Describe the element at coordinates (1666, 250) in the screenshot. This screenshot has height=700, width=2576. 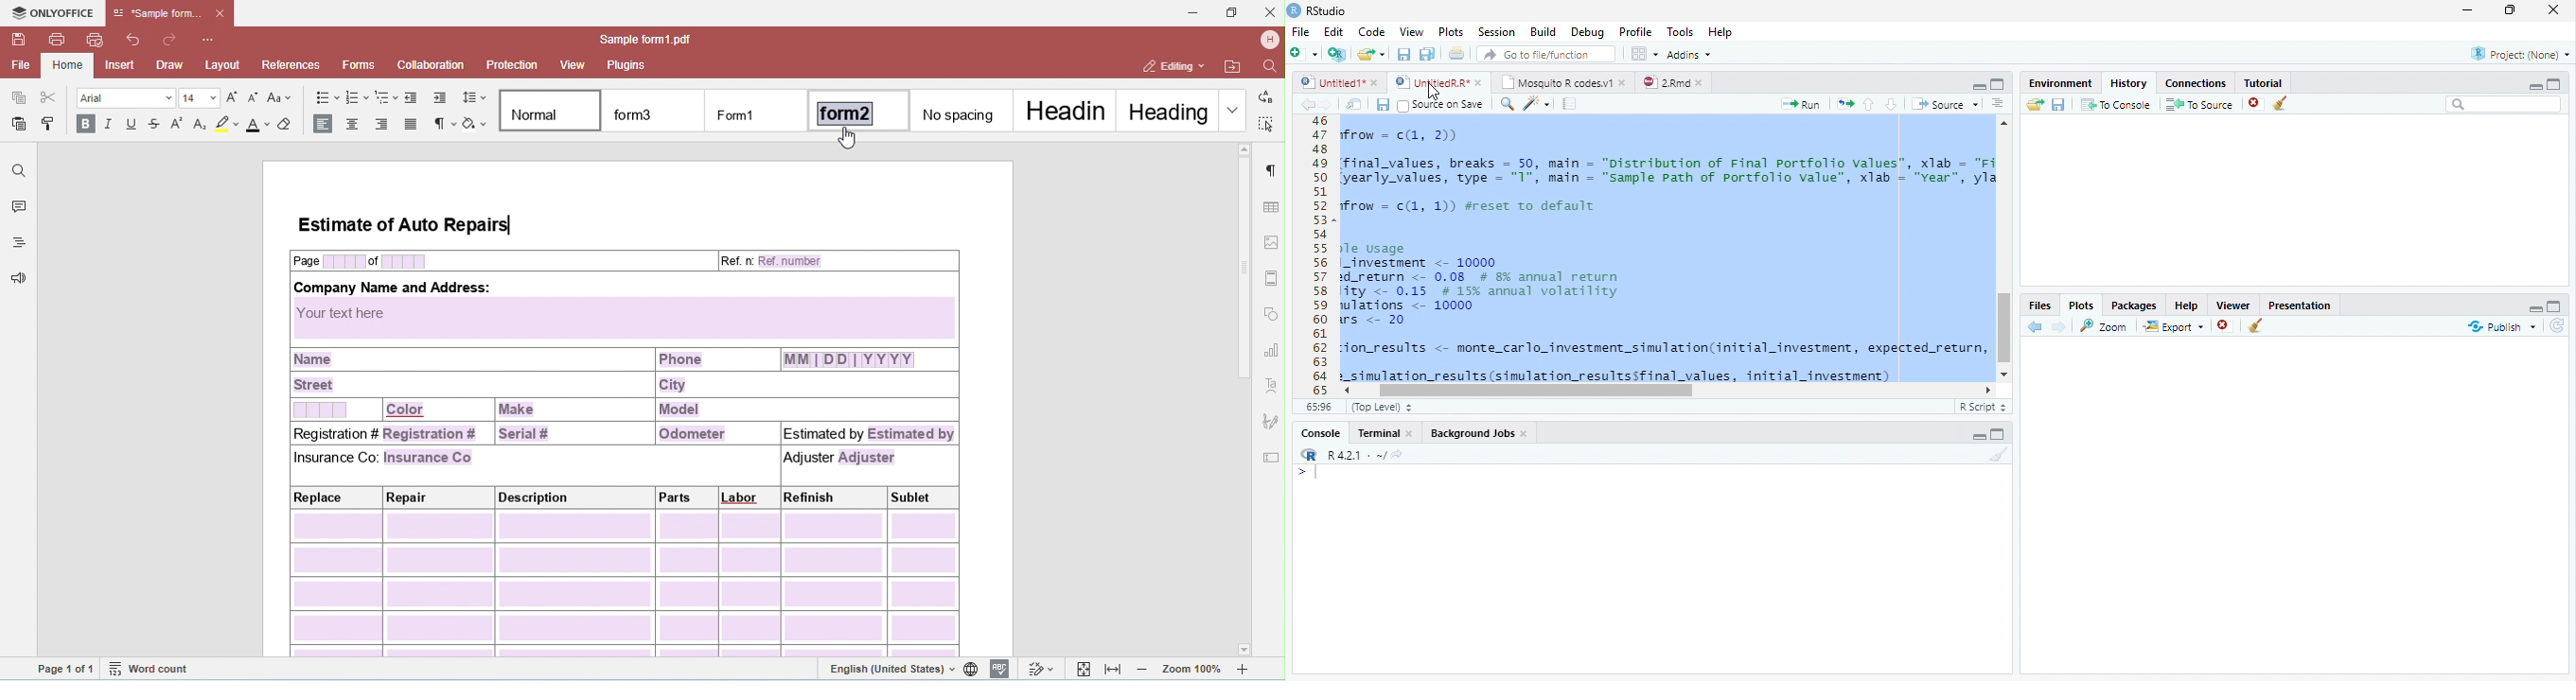
I see `Code` at that location.